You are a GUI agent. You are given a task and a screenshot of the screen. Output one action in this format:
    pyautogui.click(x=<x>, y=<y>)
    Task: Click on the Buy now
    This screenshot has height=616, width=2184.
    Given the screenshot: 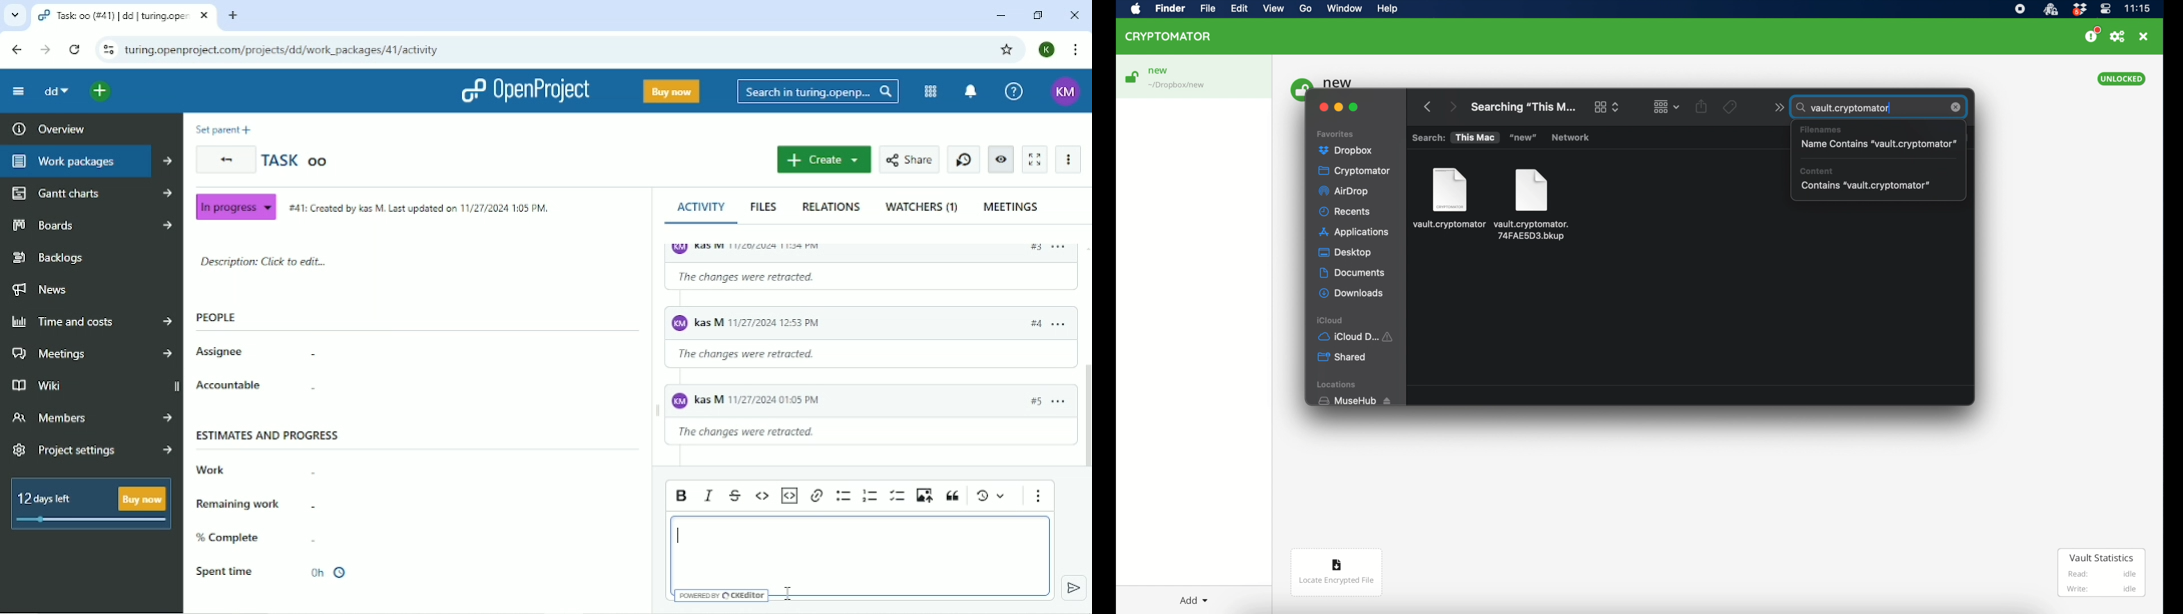 What is the action you would take?
    pyautogui.click(x=672, y=92)
    